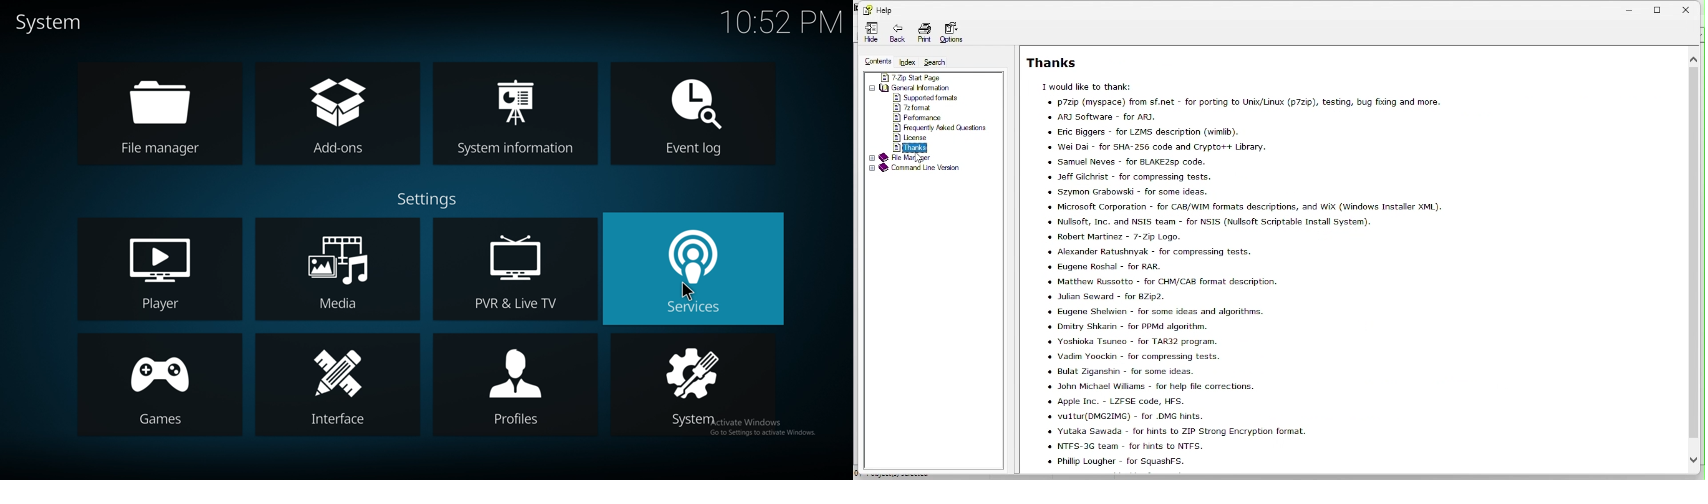  I want to click on system info, so click(512, 112).